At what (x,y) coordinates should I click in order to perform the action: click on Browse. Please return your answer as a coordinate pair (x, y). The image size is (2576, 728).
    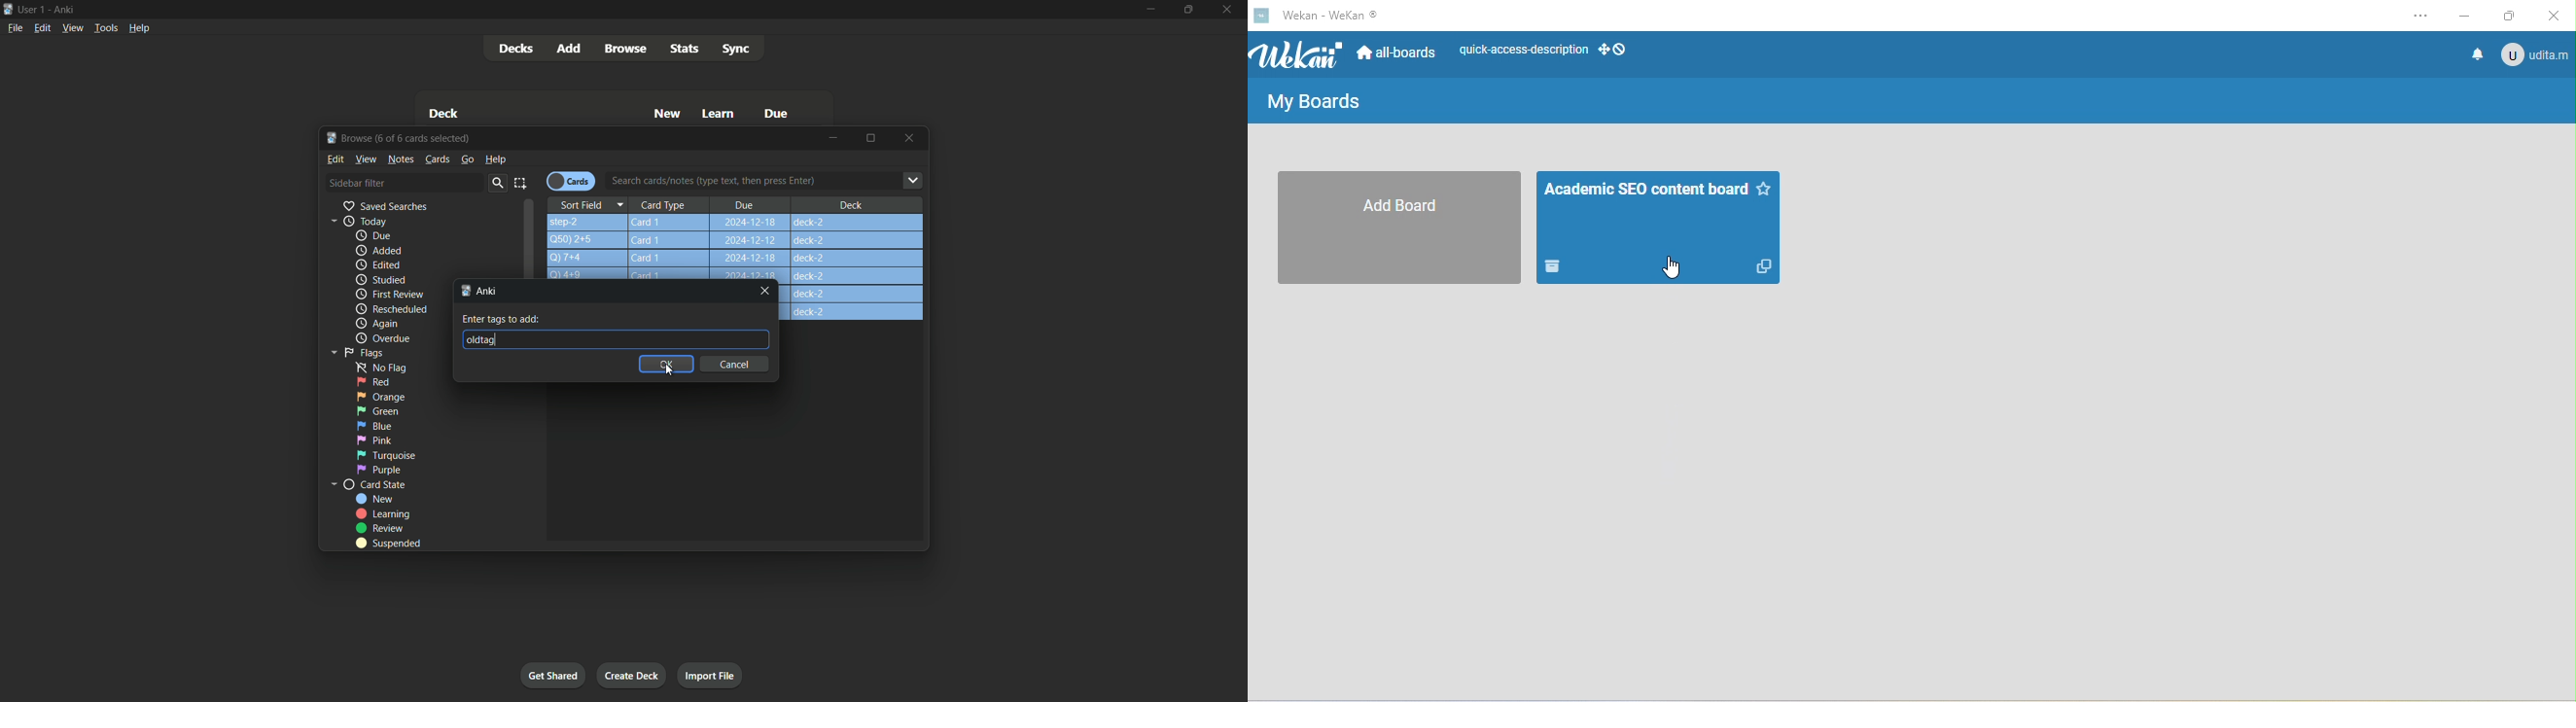
    Looking at the image, I should click on (625, 48).